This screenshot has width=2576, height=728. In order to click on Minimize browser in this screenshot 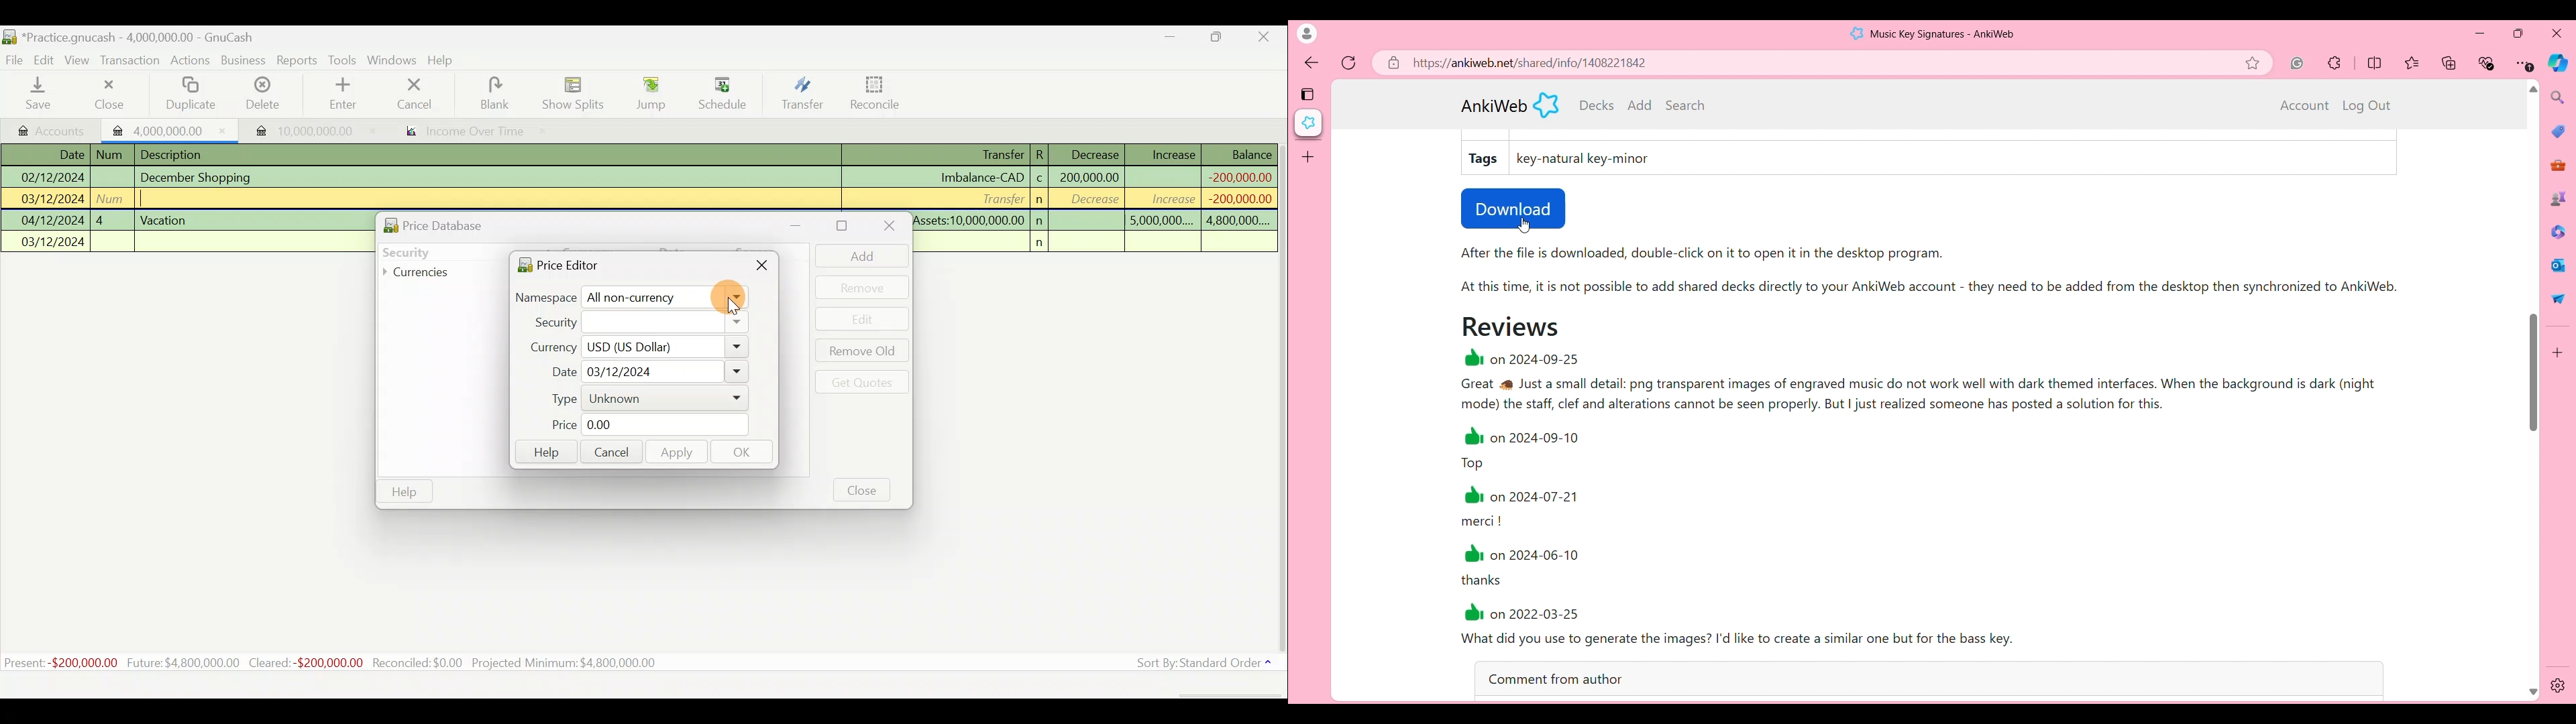, I will do `click(2479, 33)`.